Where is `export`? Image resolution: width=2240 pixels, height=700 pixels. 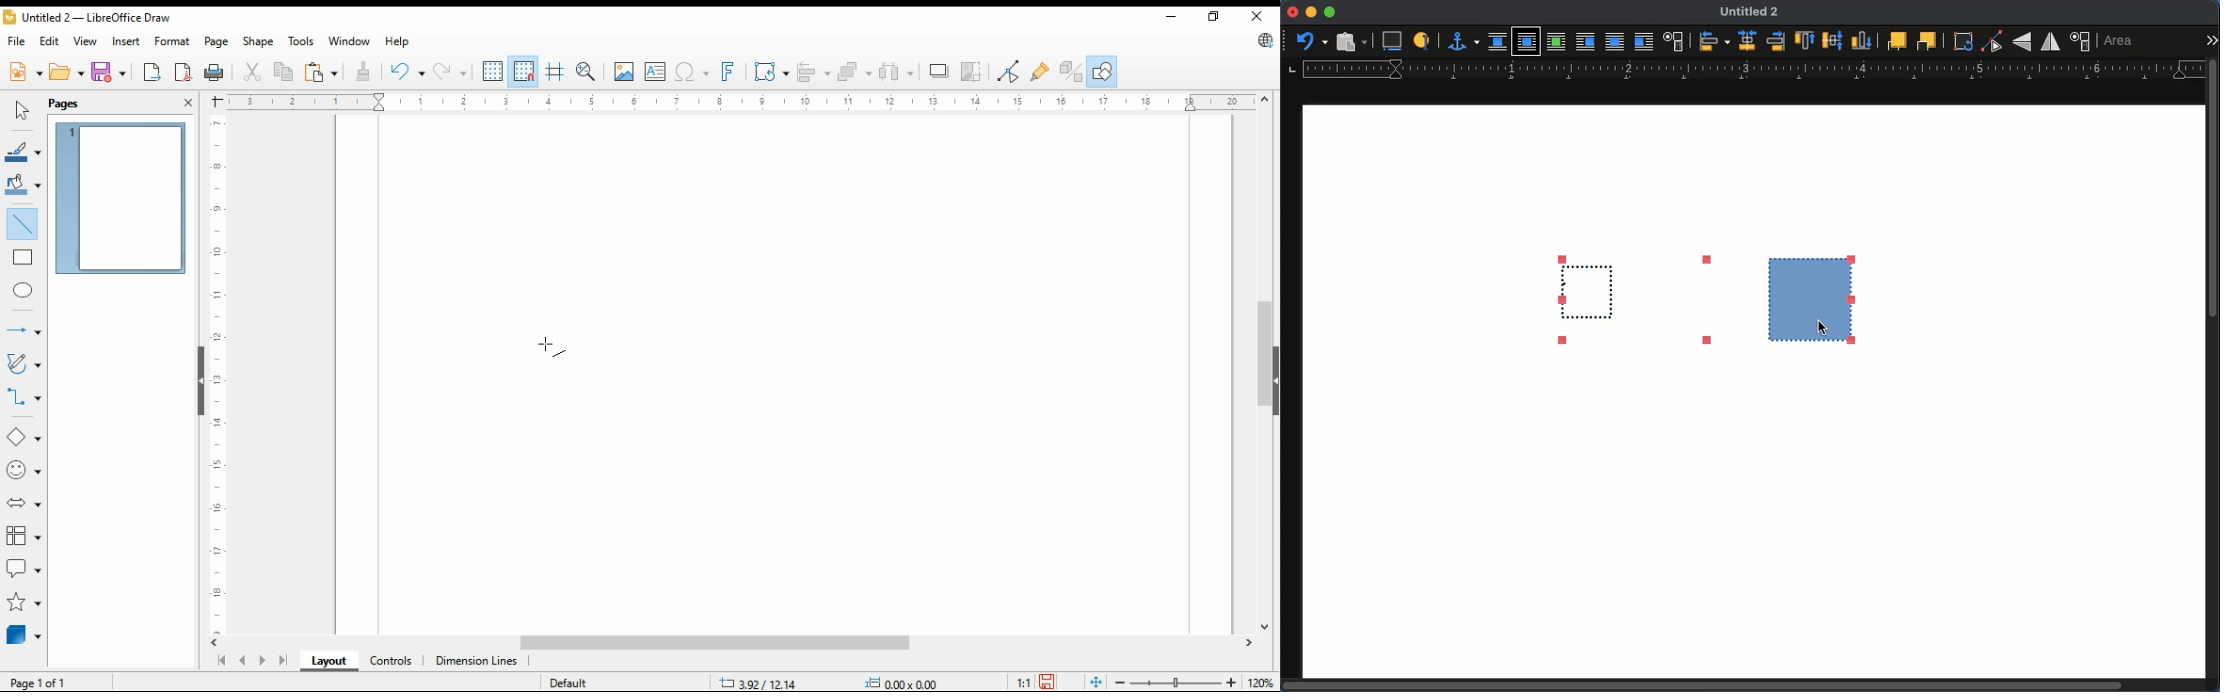
export is located at coordinates (153, 71).